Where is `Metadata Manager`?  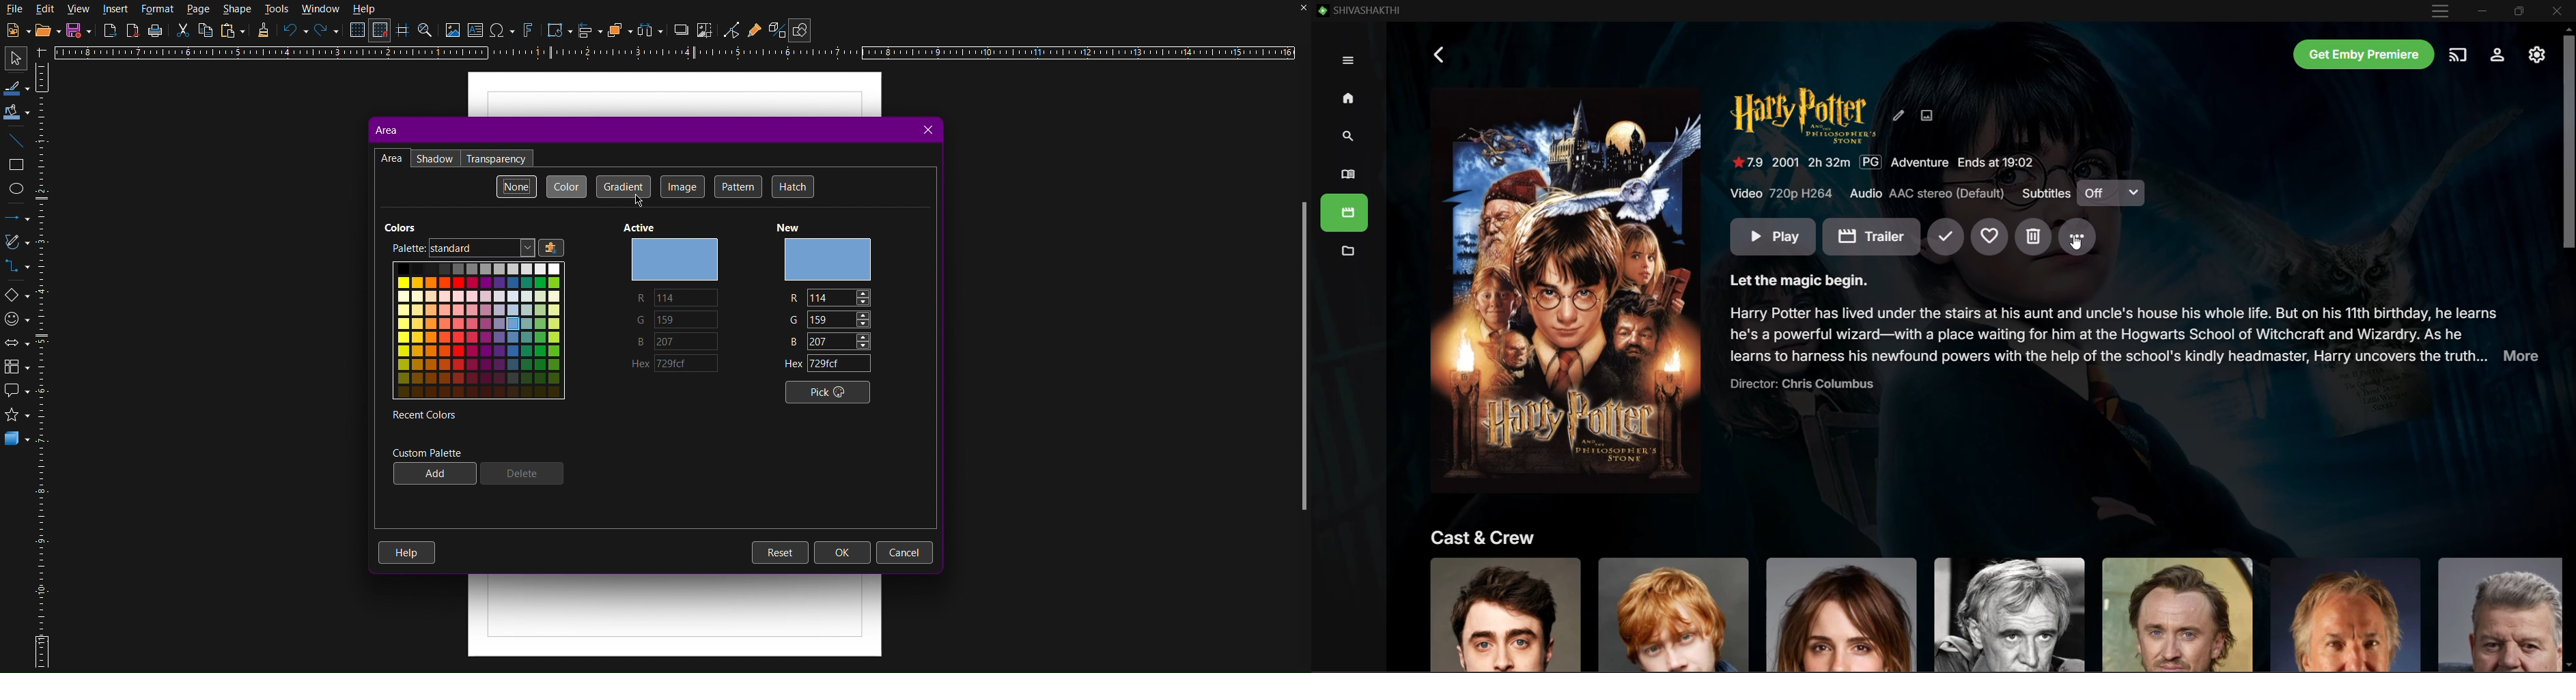 Metadata Manager is located at coordinates (1346, 253).